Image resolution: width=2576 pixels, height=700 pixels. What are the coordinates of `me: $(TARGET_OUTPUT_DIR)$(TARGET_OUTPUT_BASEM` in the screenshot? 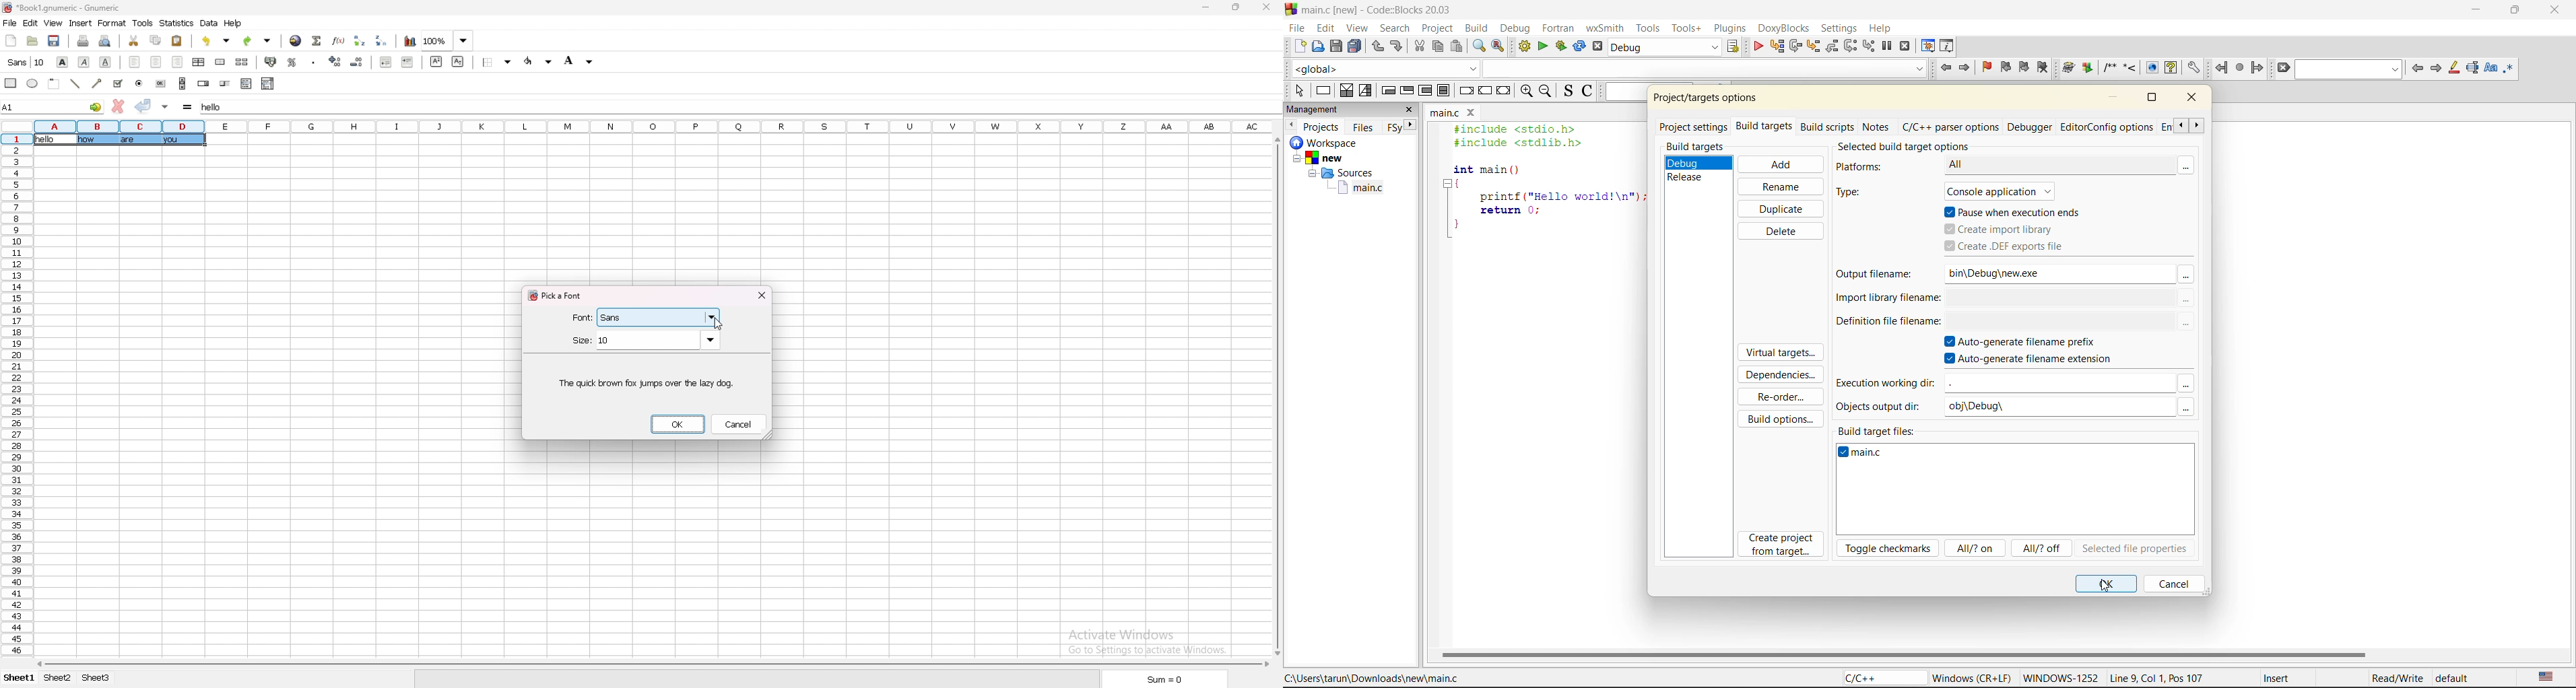 It's located at (2060, 298).